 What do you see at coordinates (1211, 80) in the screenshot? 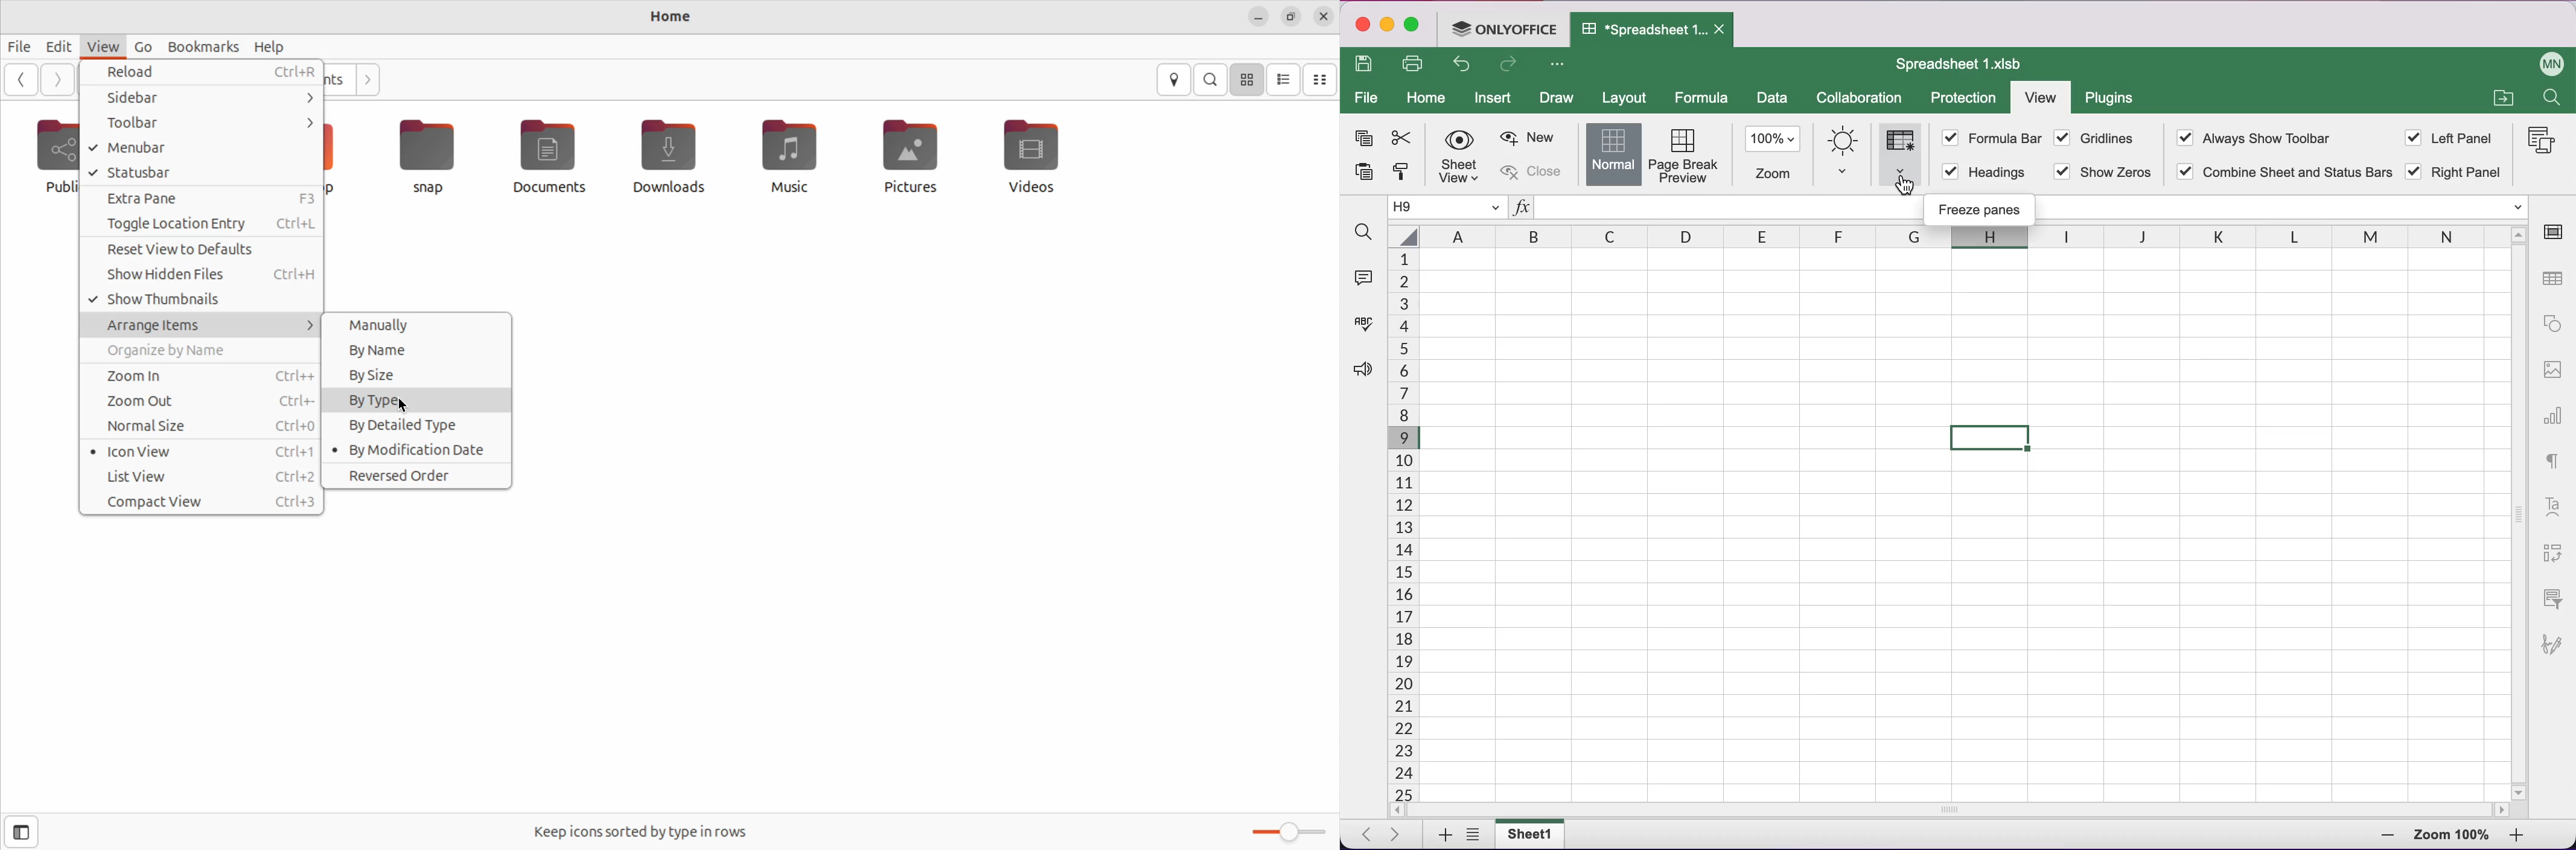
I see `search` at bounding box center [1211, 80].